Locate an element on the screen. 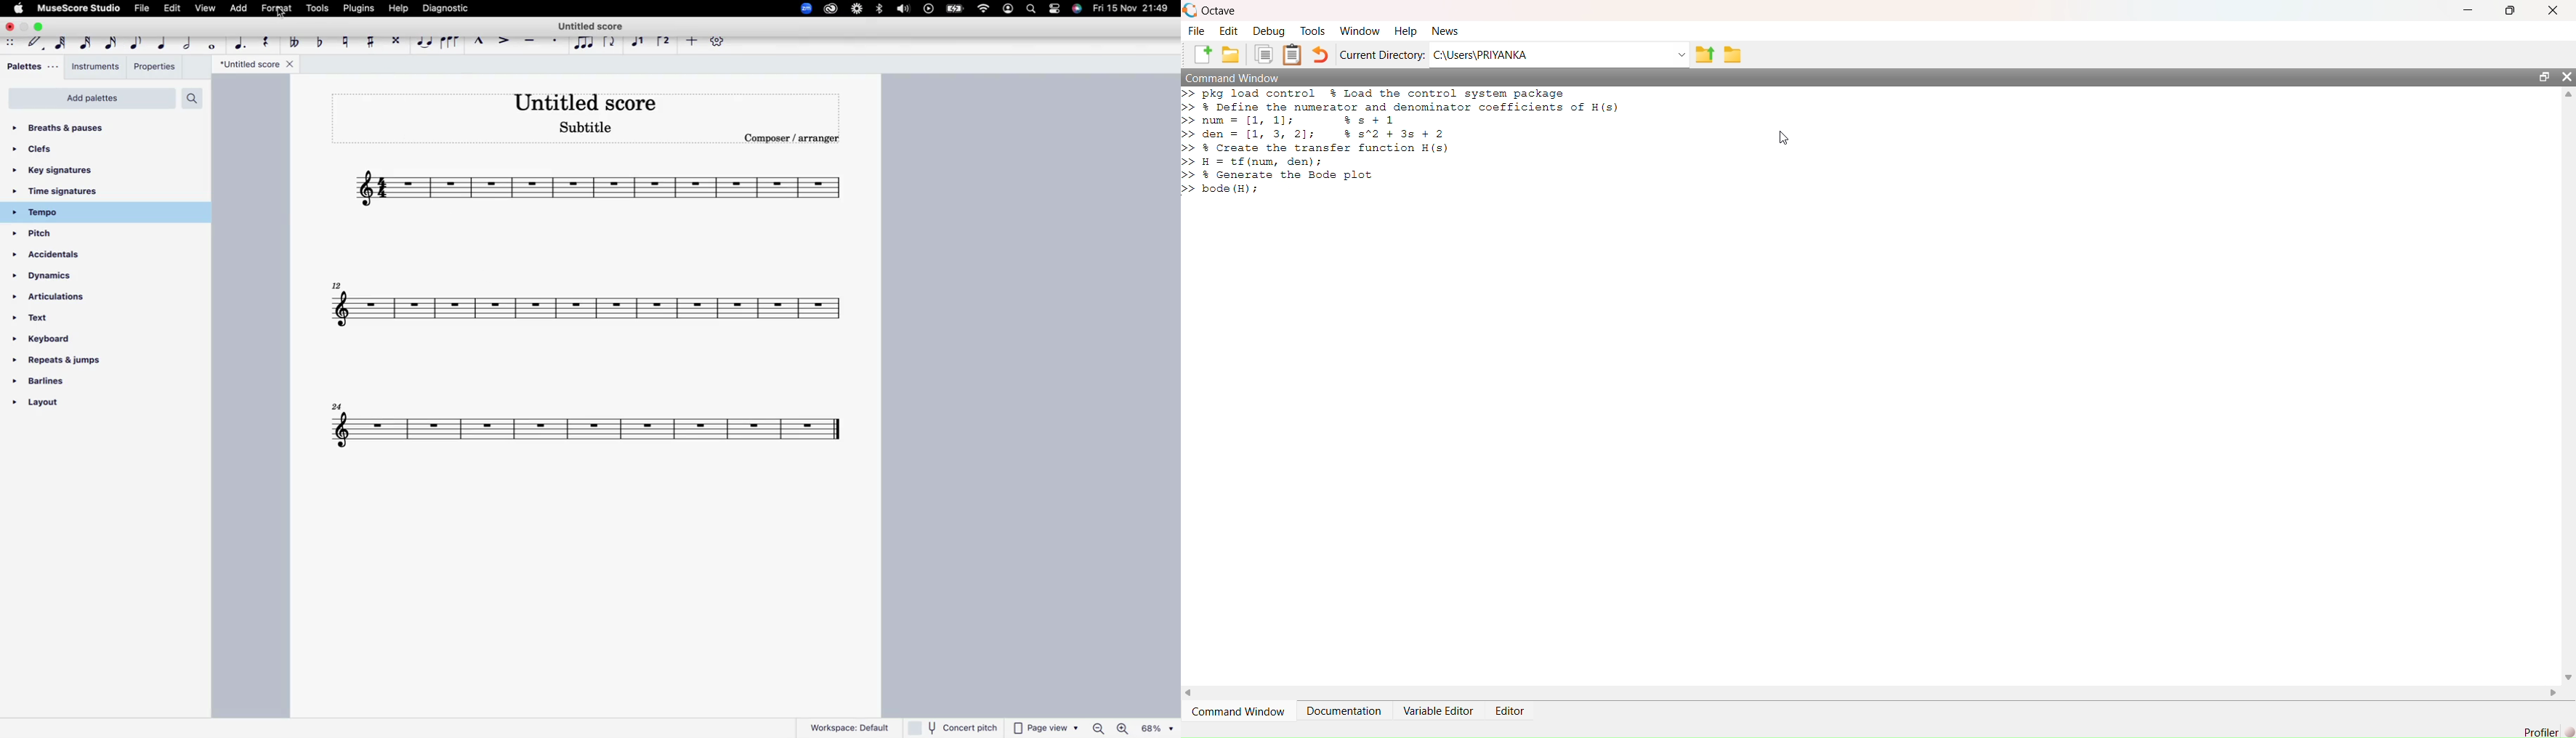  plugins is located at coordinates (362, 7).